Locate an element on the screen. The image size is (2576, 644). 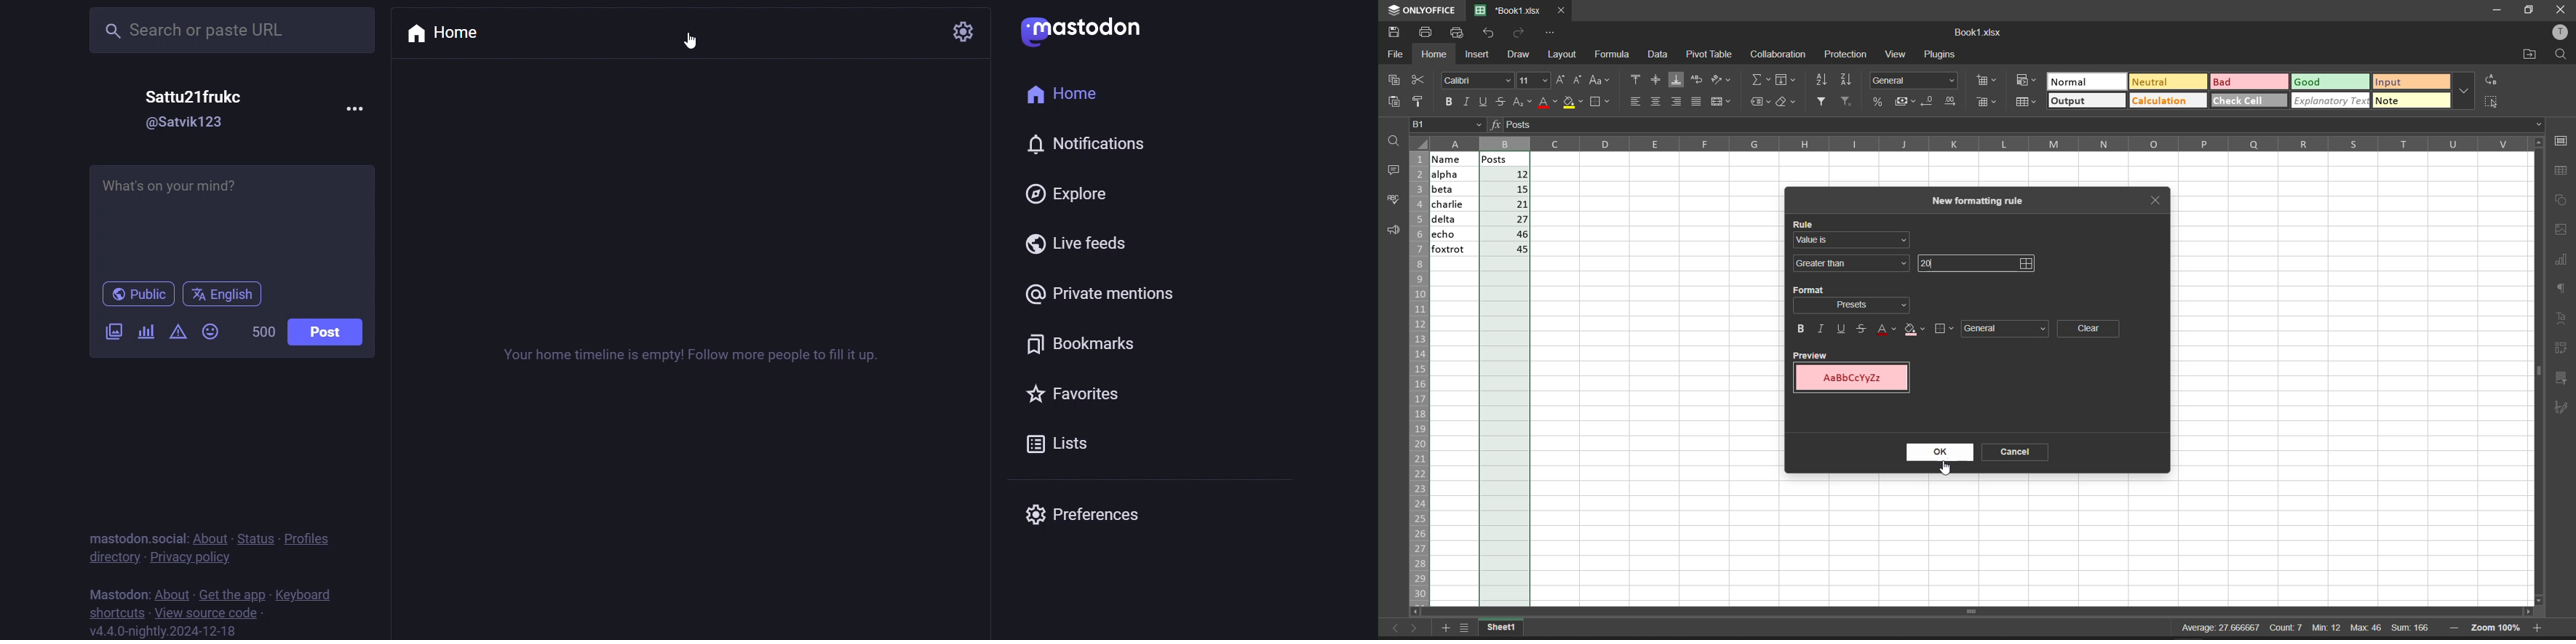
new formating rule is located at coordinates (1980, 200).